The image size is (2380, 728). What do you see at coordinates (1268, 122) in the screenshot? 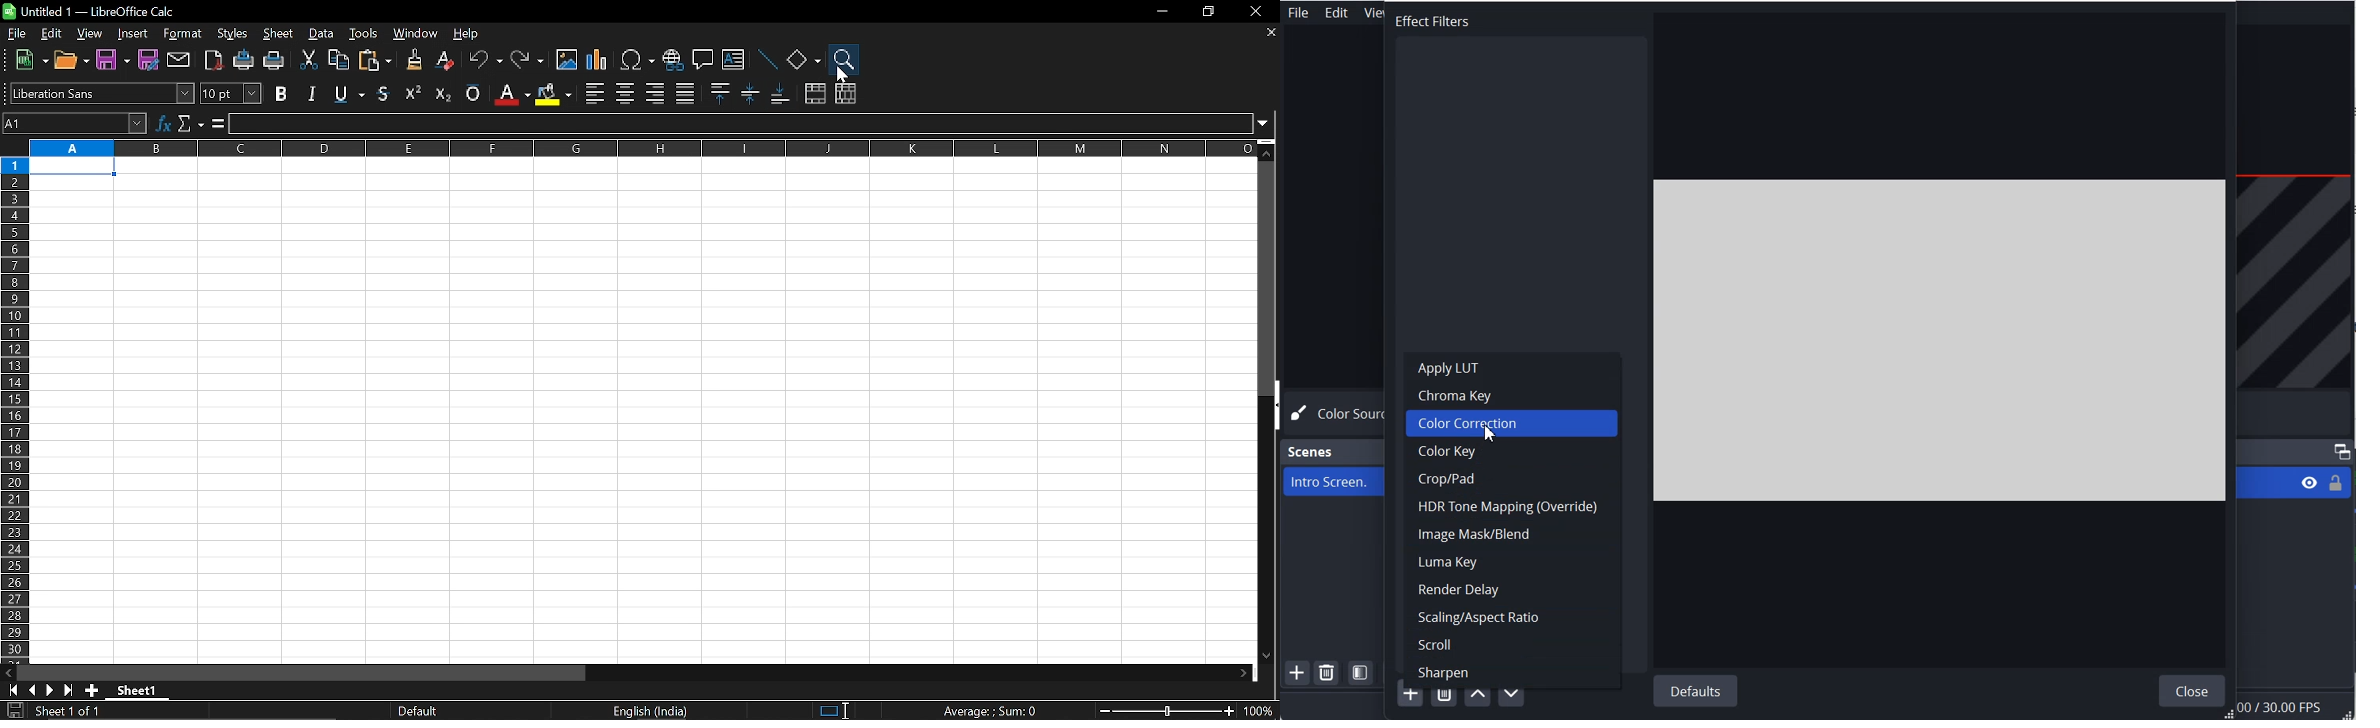
I see `expand formula bar` at bounding box center [1268, 122].